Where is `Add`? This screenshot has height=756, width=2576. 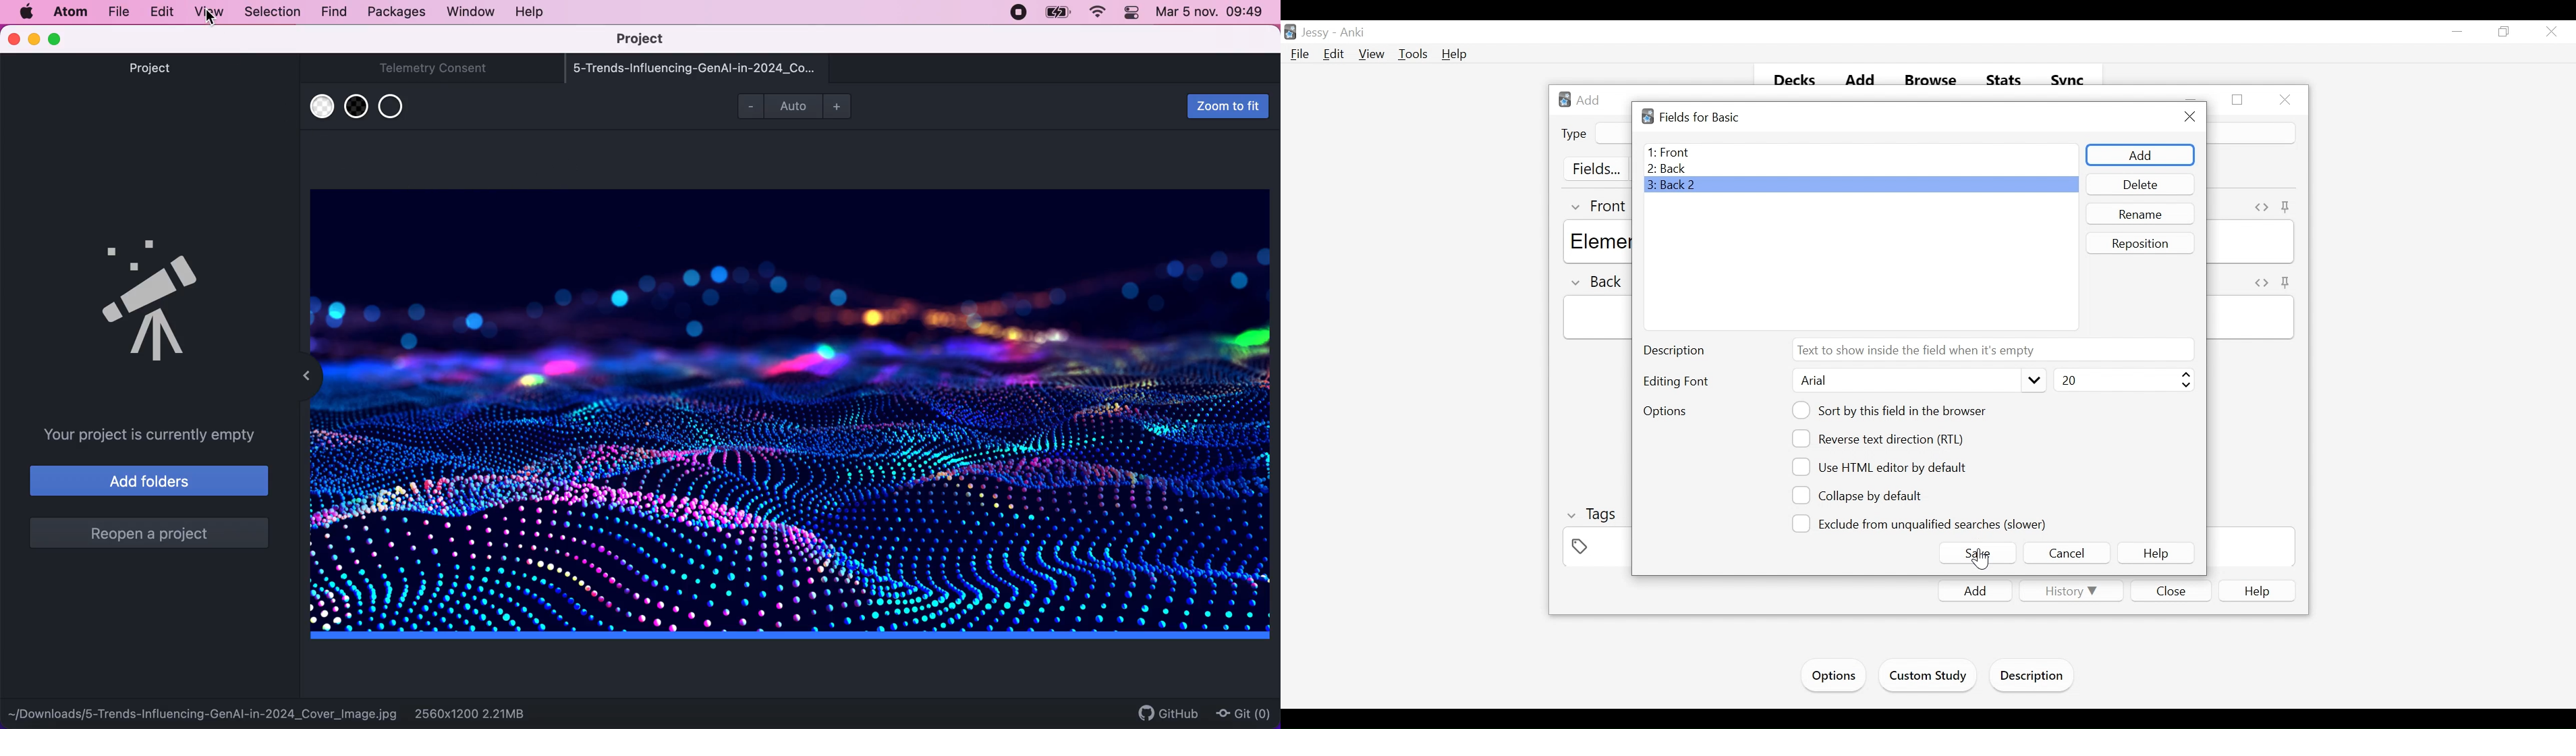 Add is located at coordinates (1863, 81).